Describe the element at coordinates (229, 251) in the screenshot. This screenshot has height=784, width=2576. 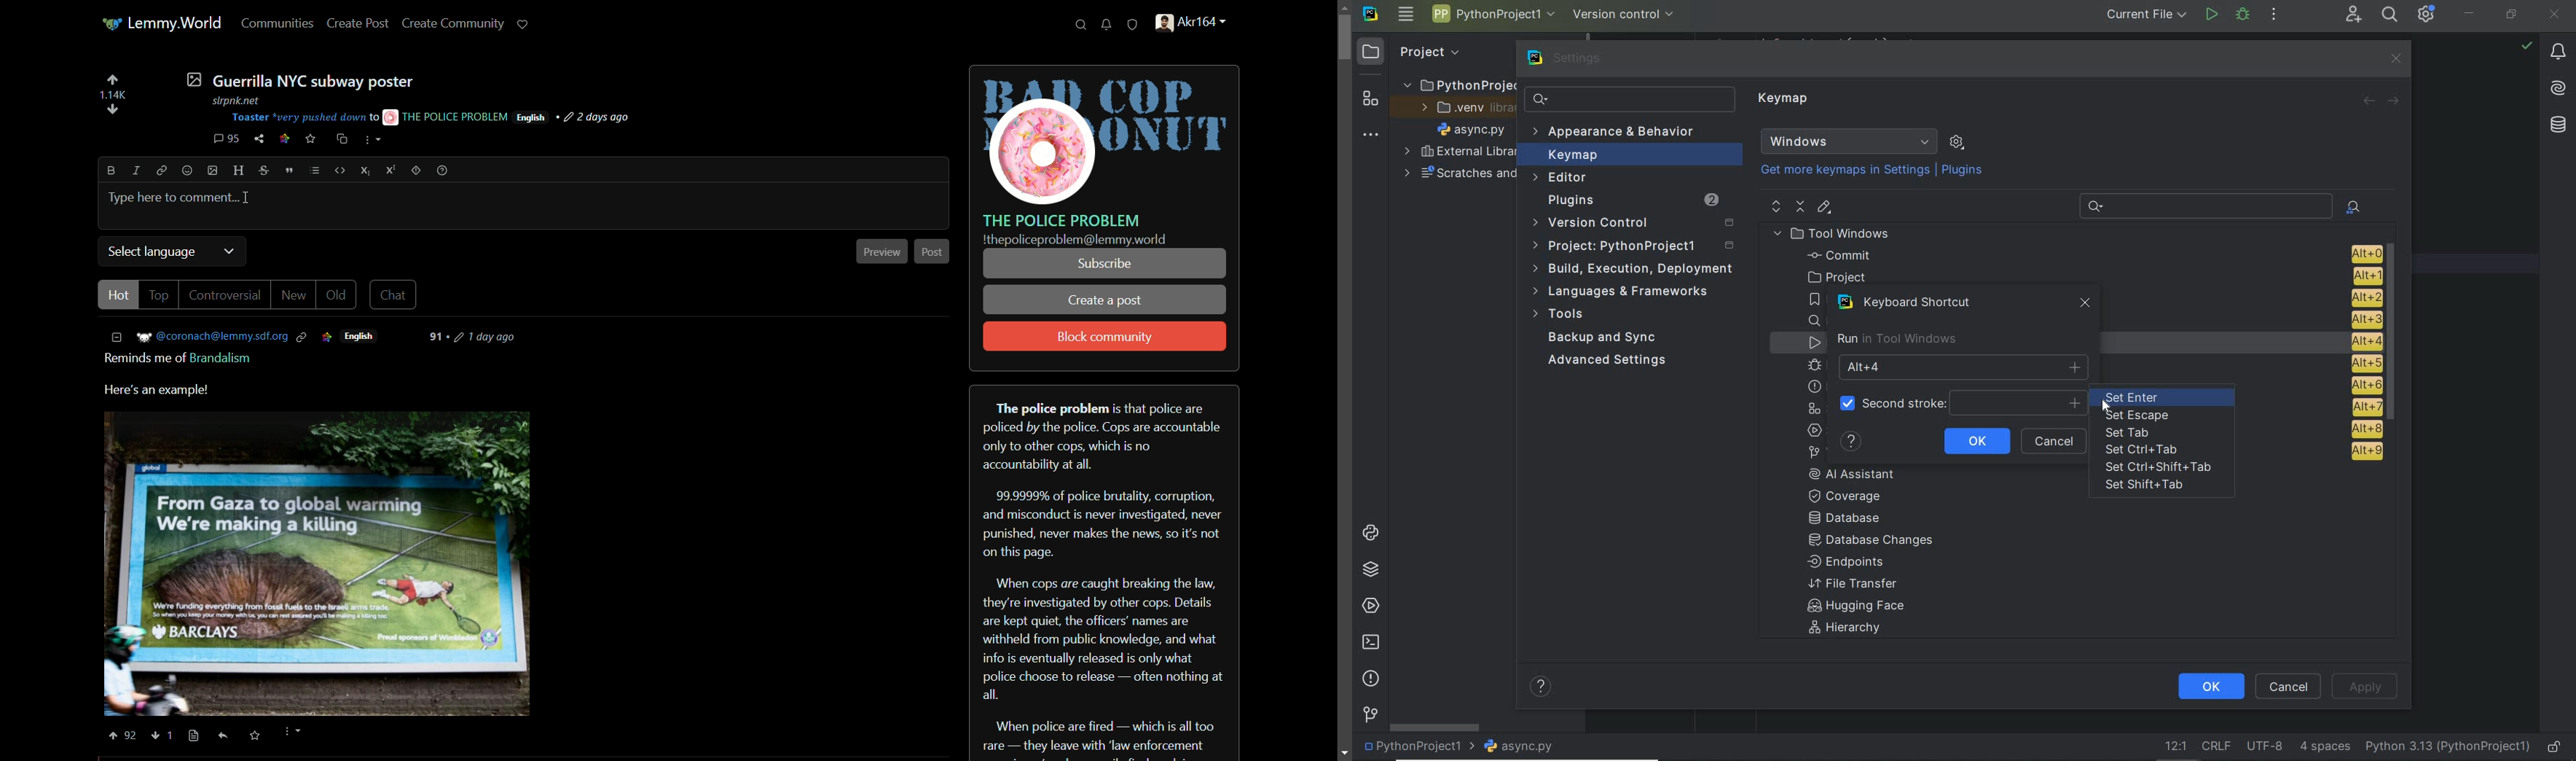
I see `dropdown` at that location.